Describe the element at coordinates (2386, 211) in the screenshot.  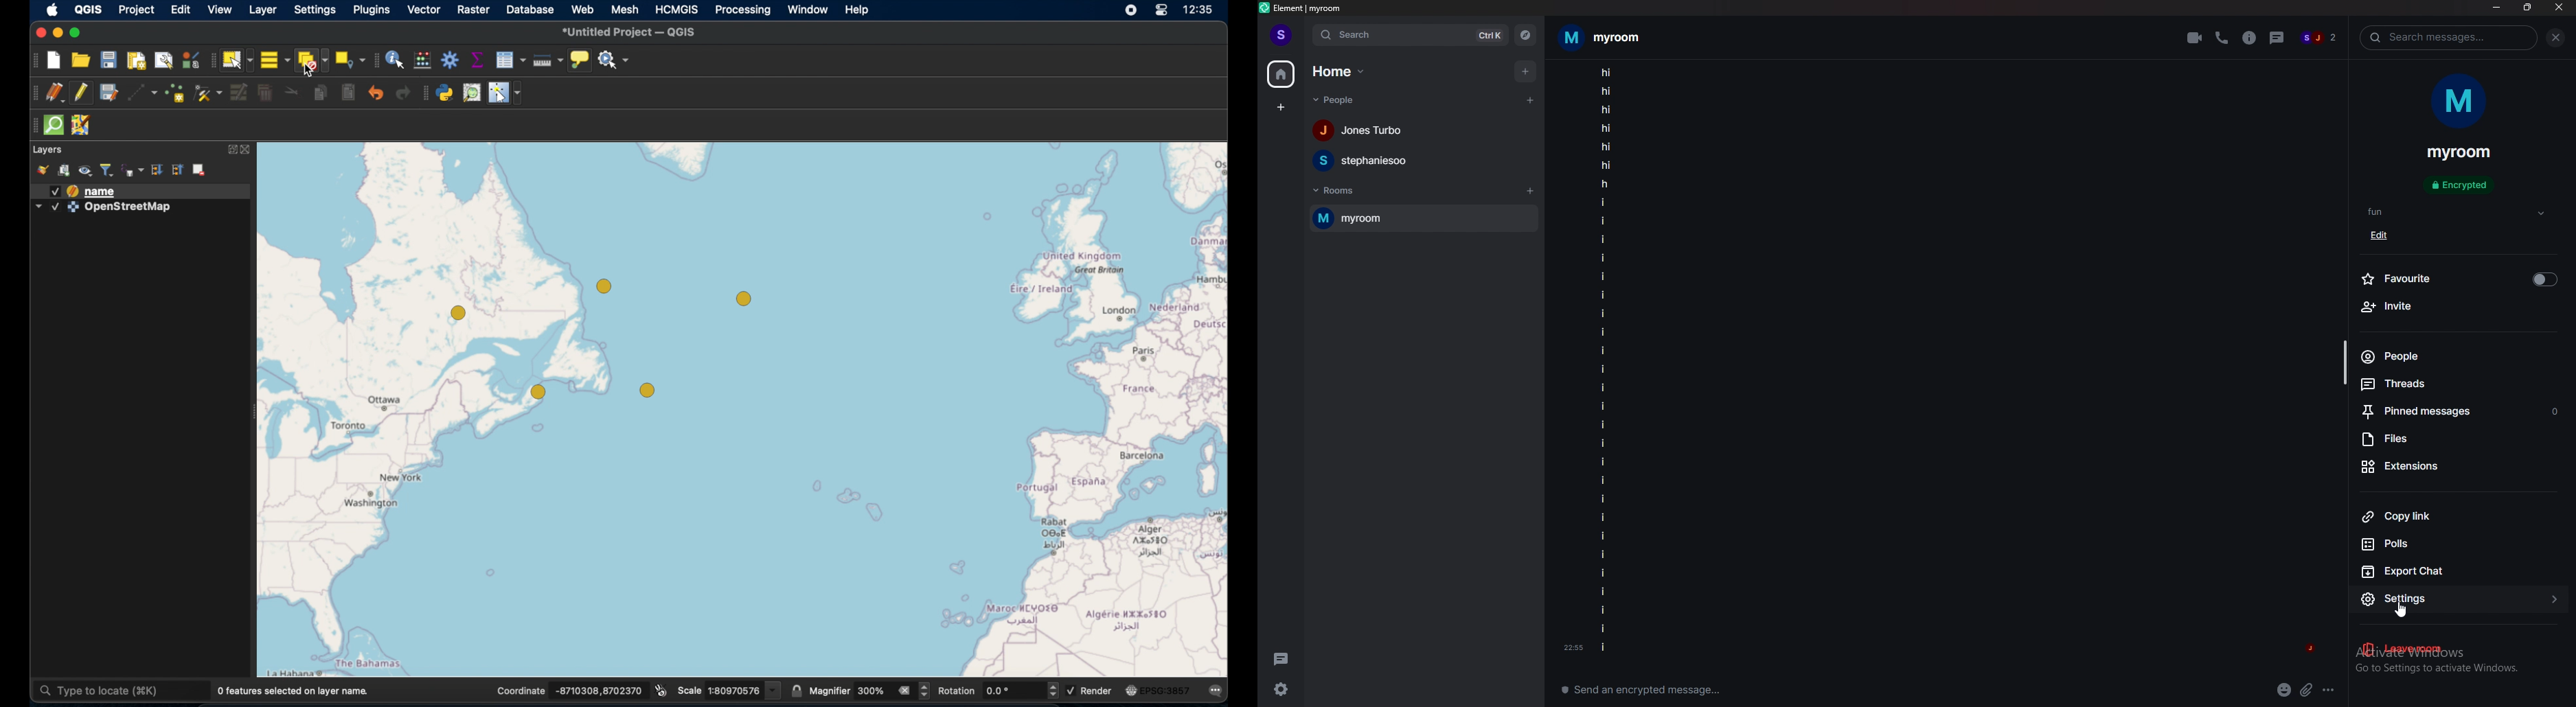
I see `topic` at that location.